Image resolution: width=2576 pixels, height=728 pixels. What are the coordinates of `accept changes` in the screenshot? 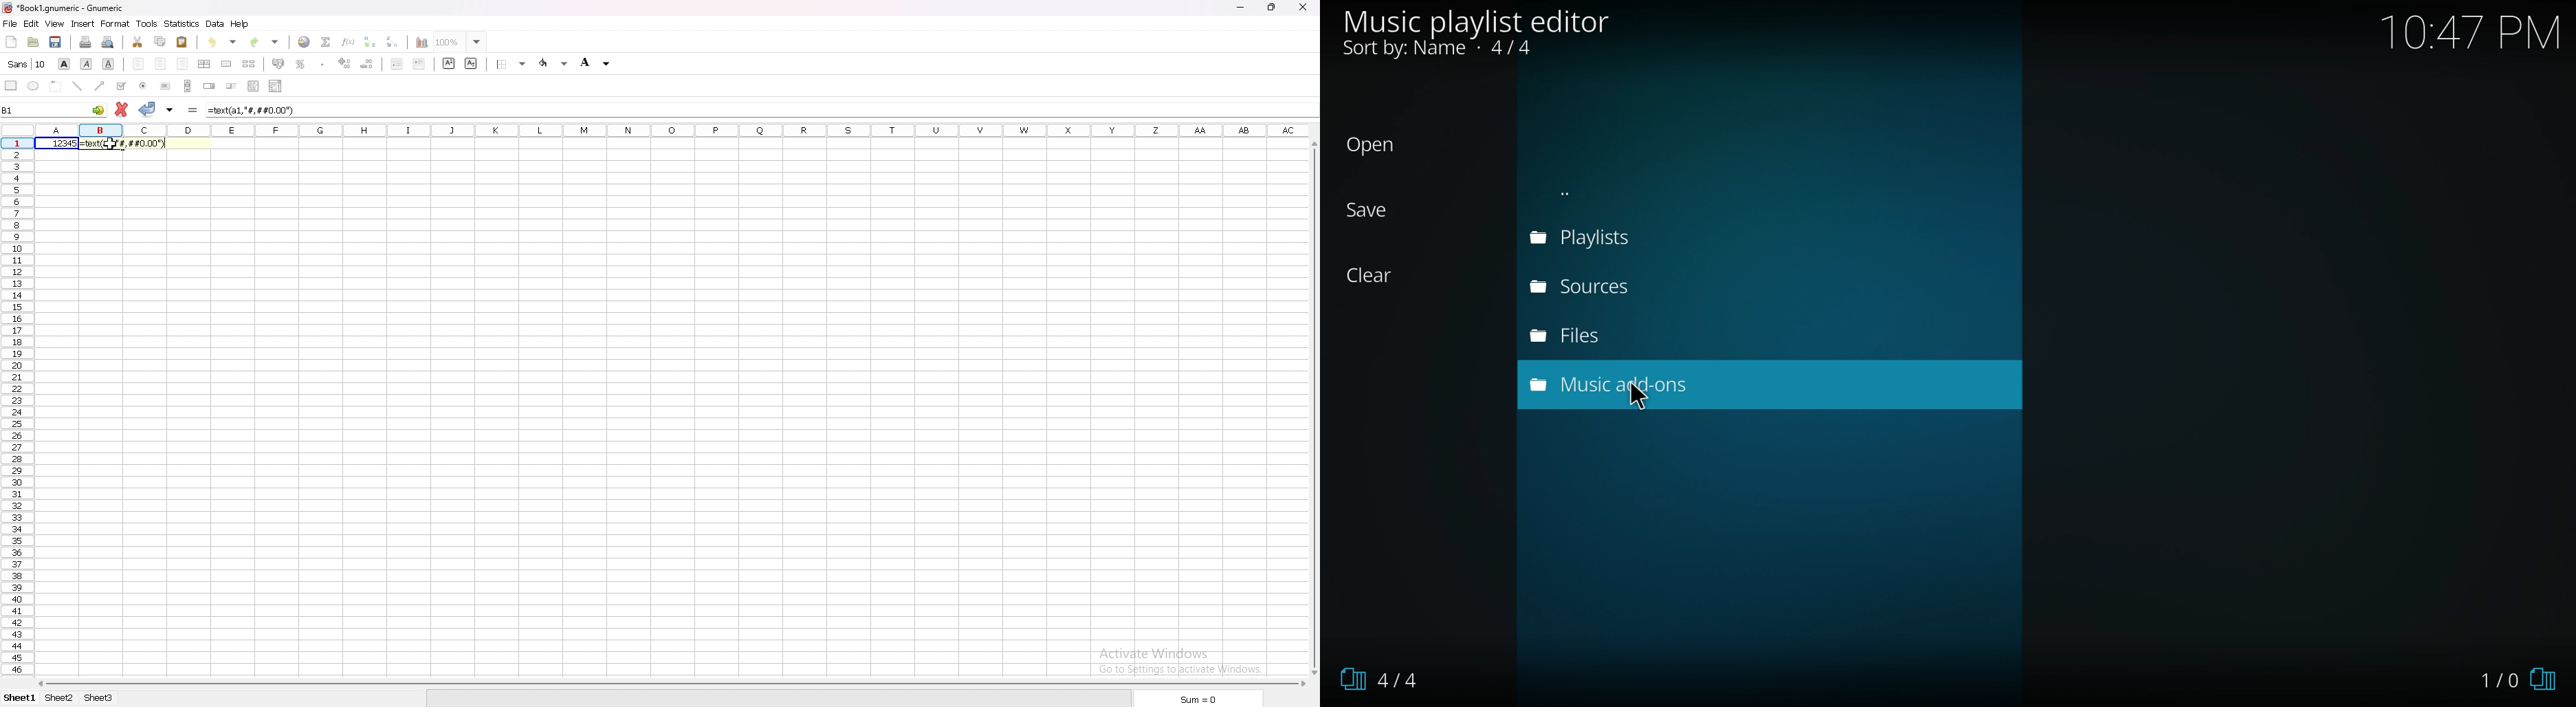 It's located at (148, 110).